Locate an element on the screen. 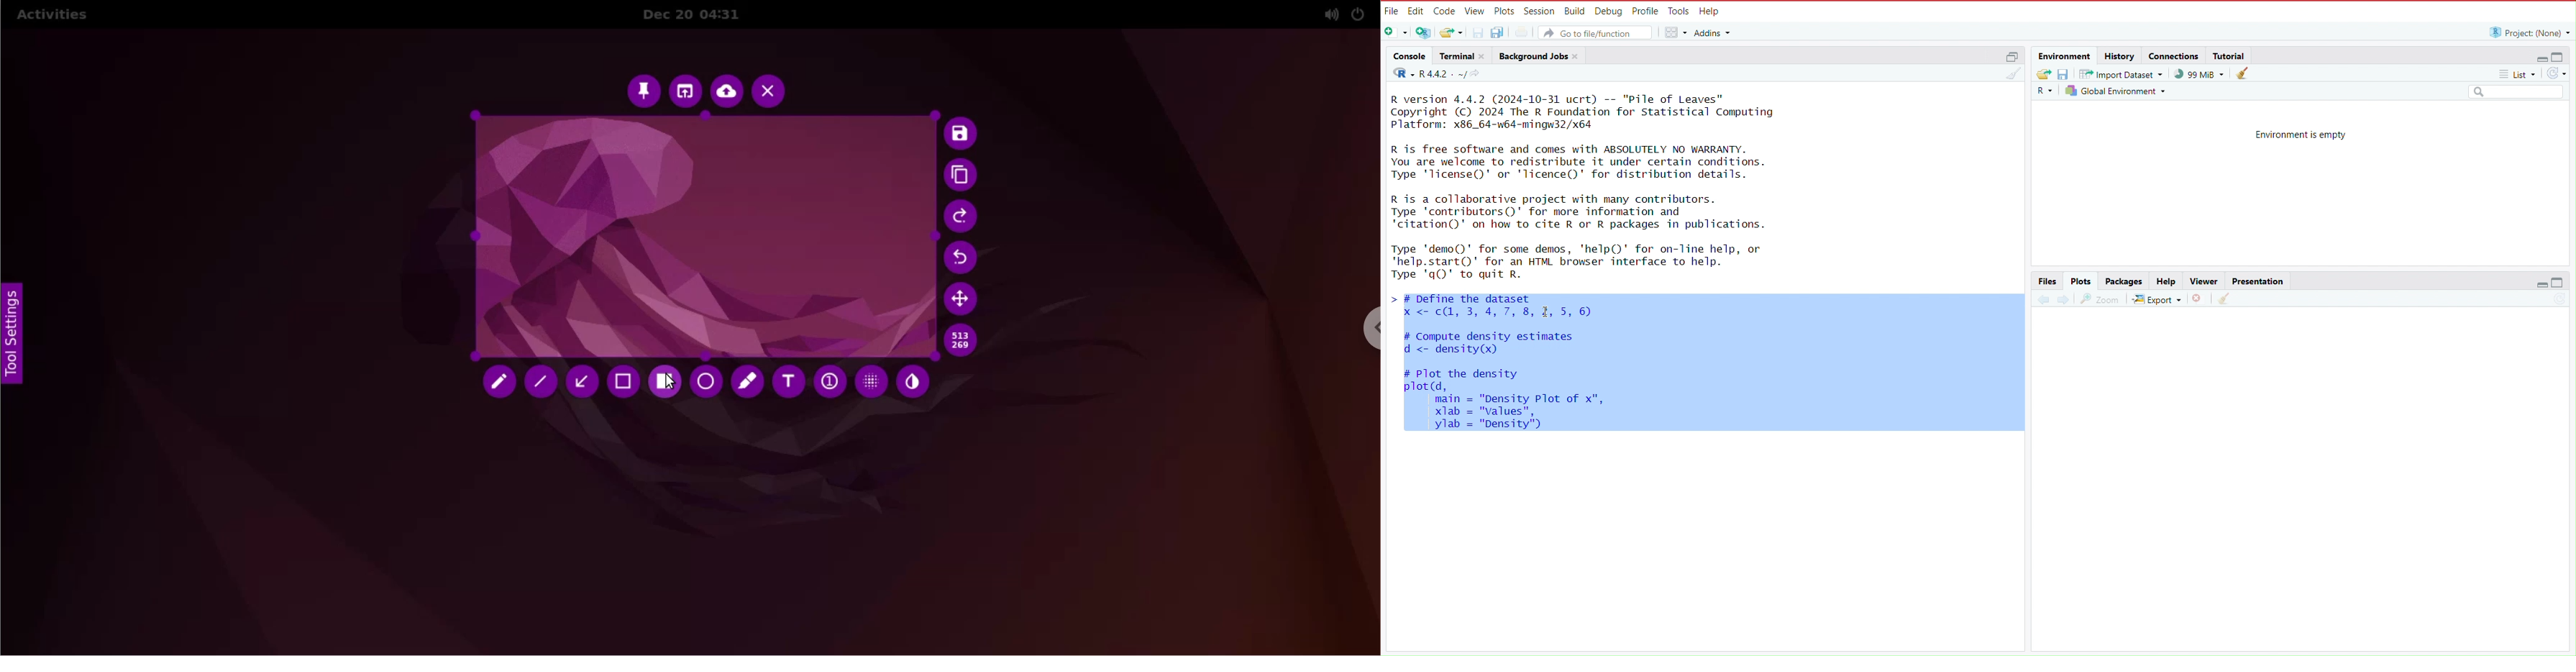  viewer is located at coordinates (2201, 280).